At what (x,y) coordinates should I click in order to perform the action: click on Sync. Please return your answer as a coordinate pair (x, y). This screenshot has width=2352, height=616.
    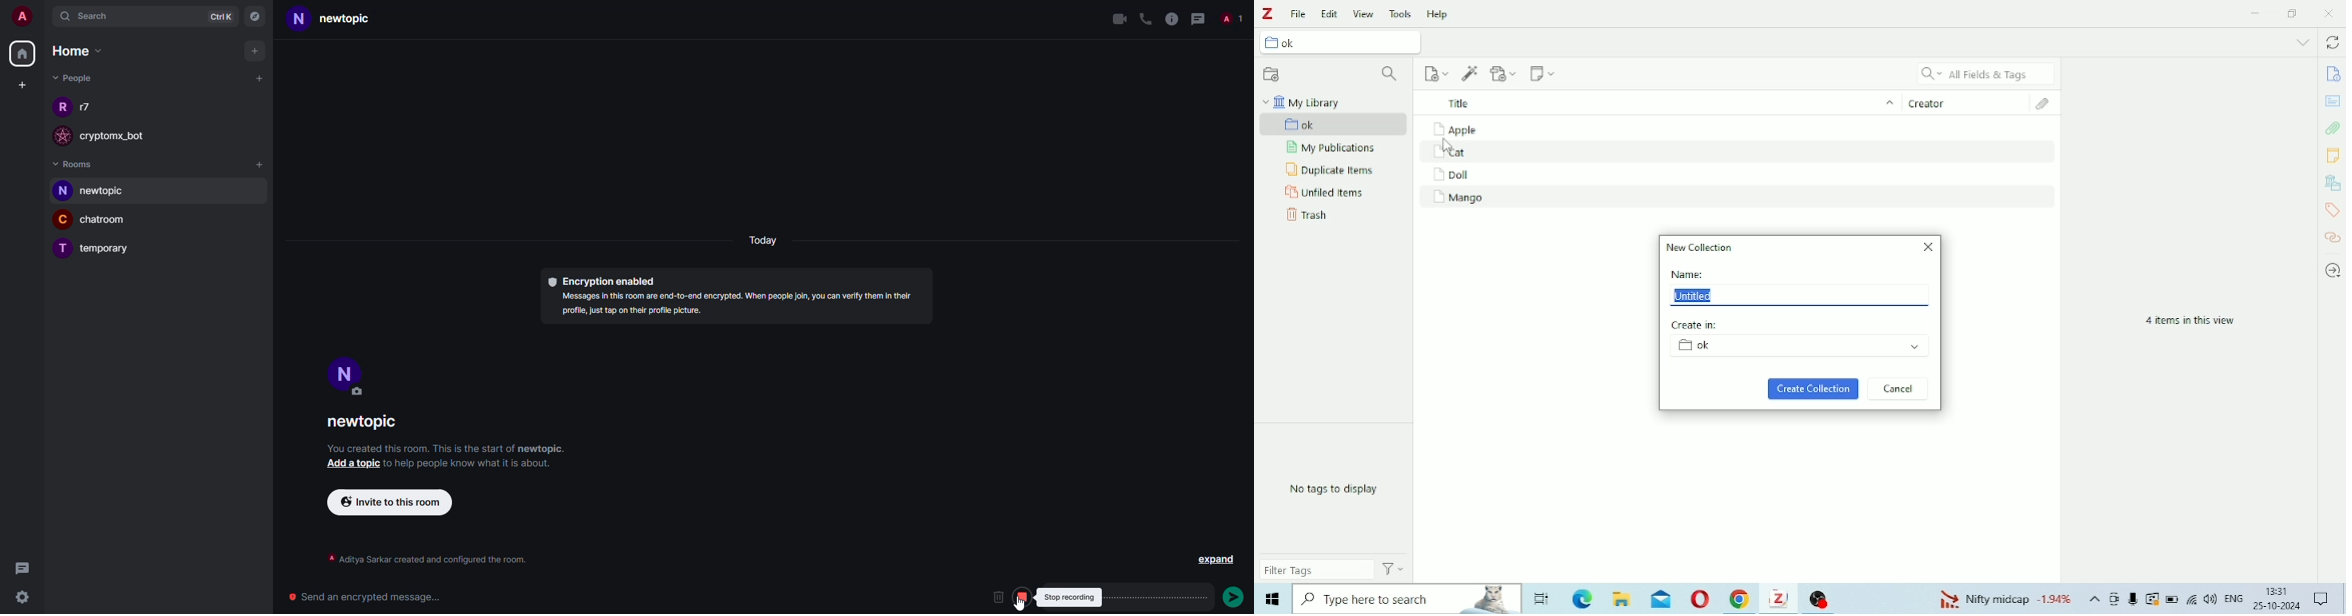
    Looking at the image, I should click on (2332, 42).